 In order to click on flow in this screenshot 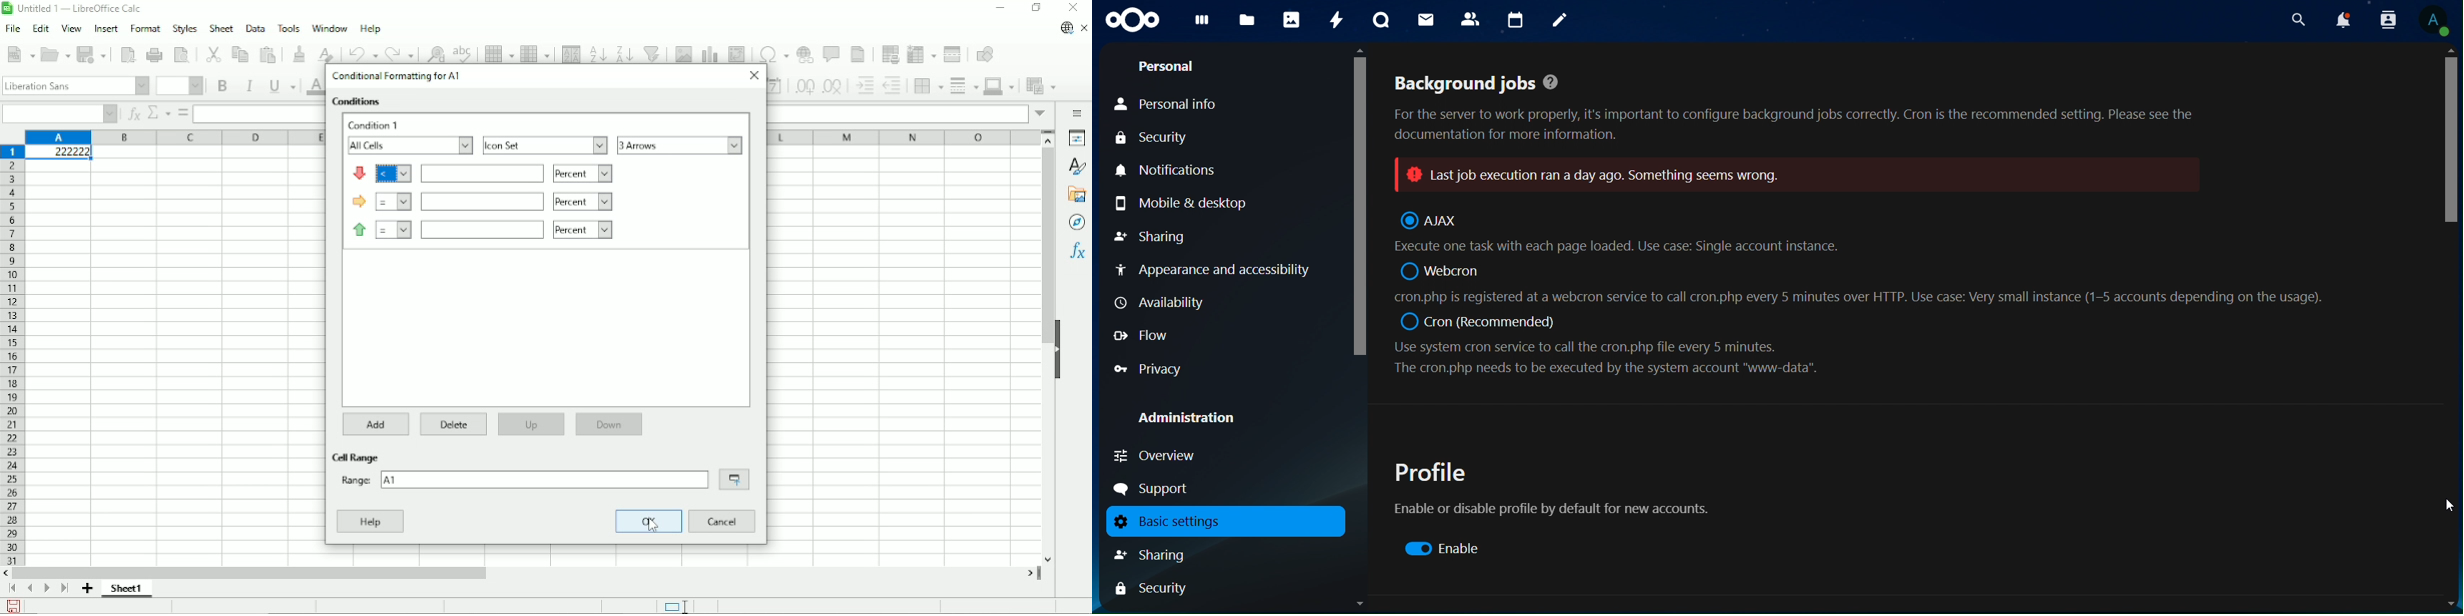, I will do `click(1144, 335)`.